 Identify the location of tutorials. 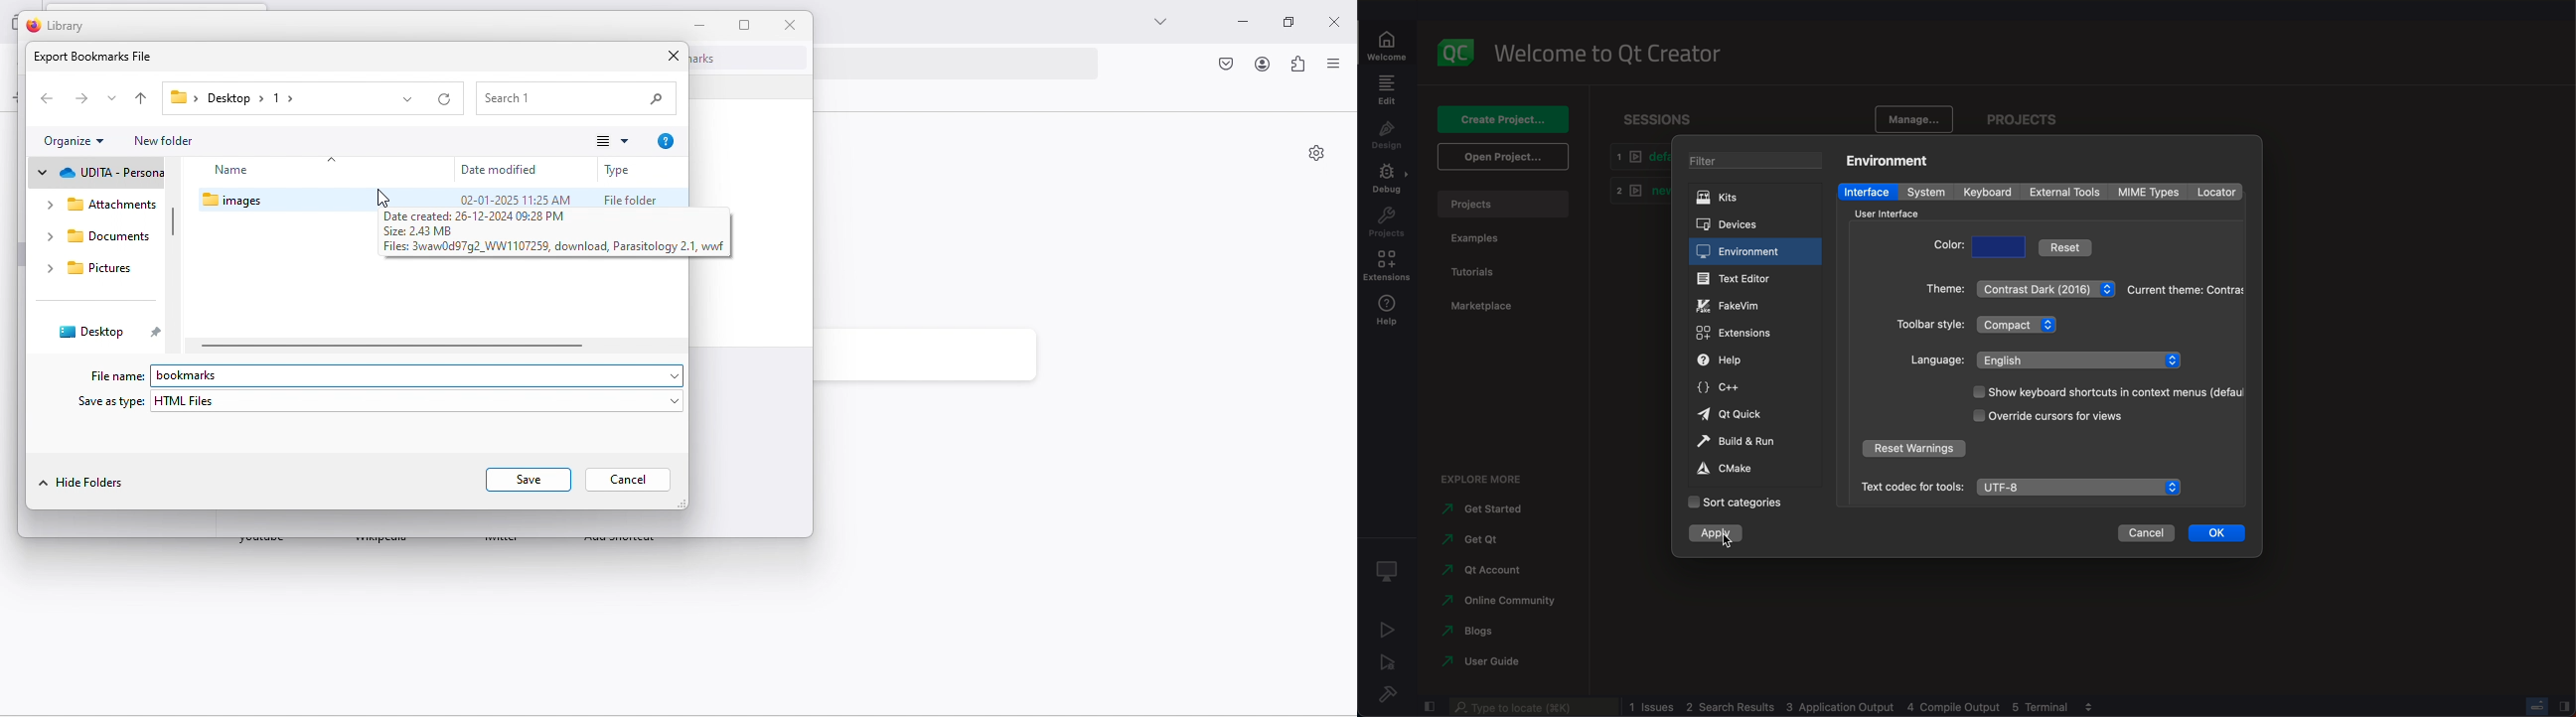
(1481, 268).